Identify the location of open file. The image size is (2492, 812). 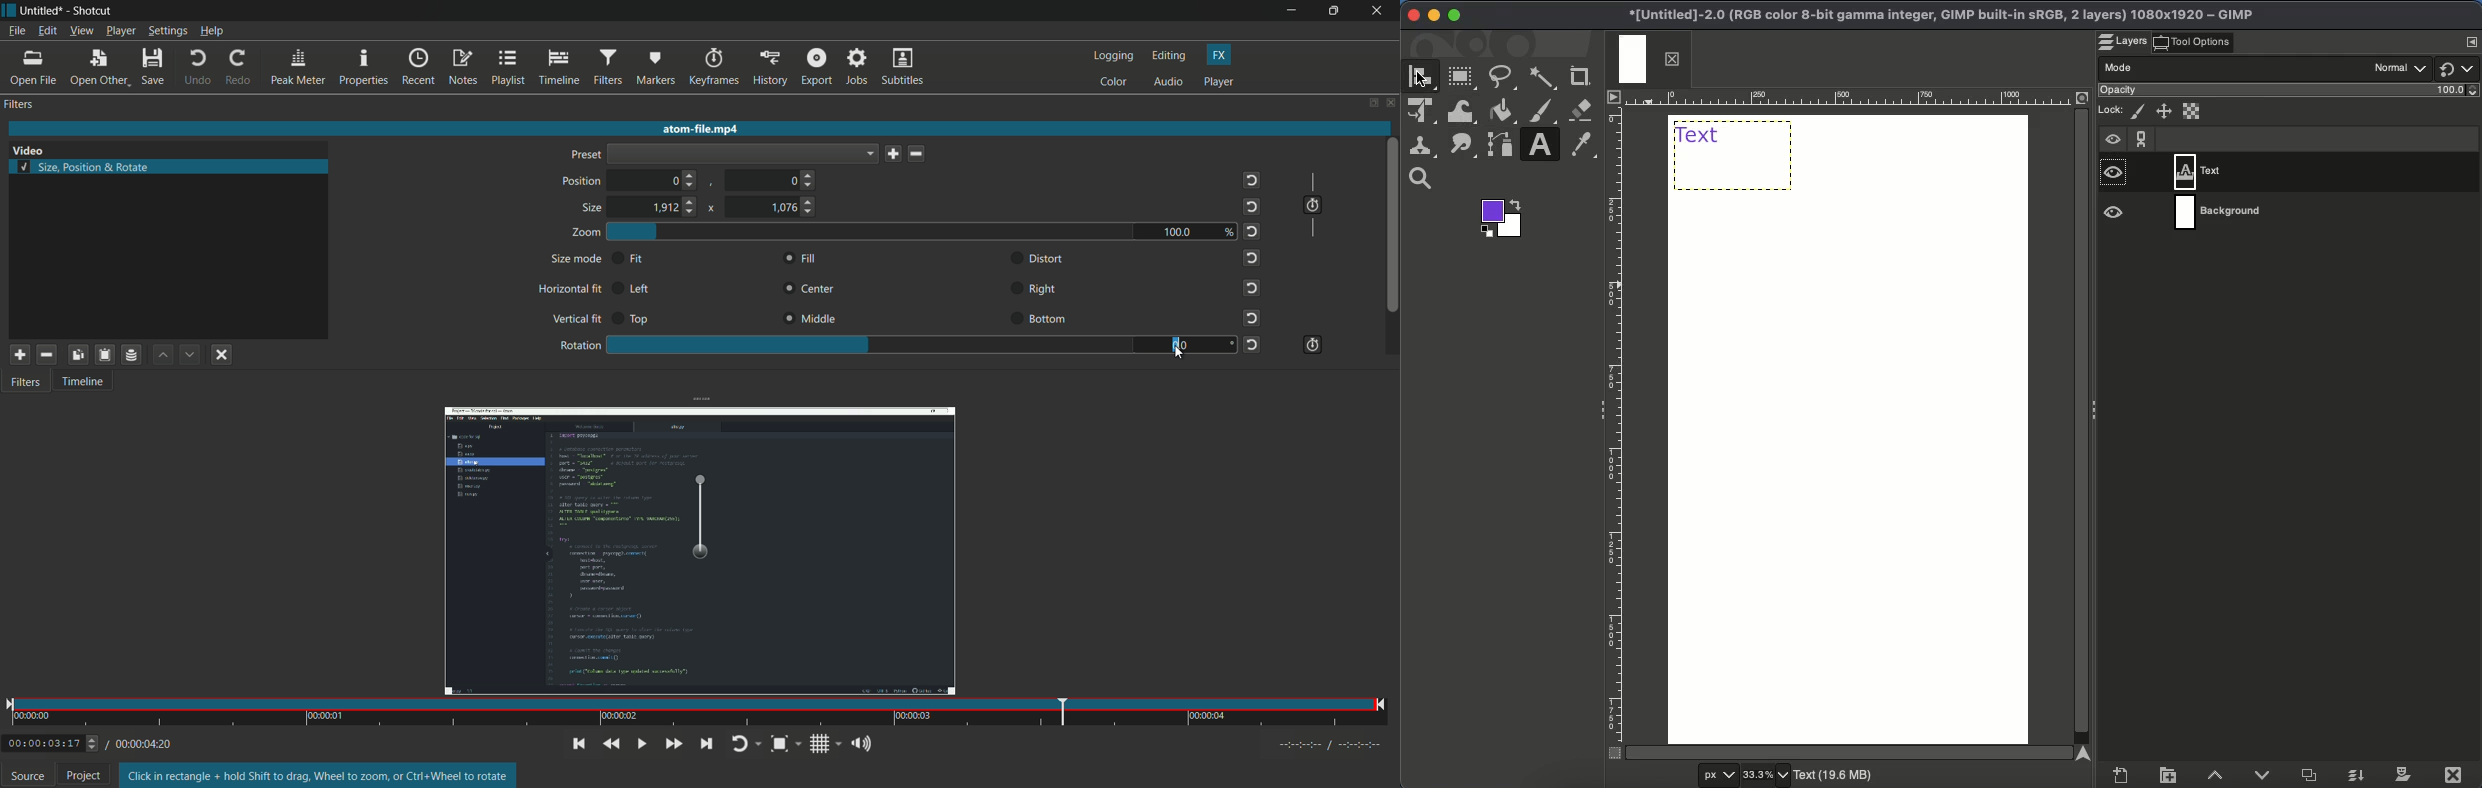
(32, 69).